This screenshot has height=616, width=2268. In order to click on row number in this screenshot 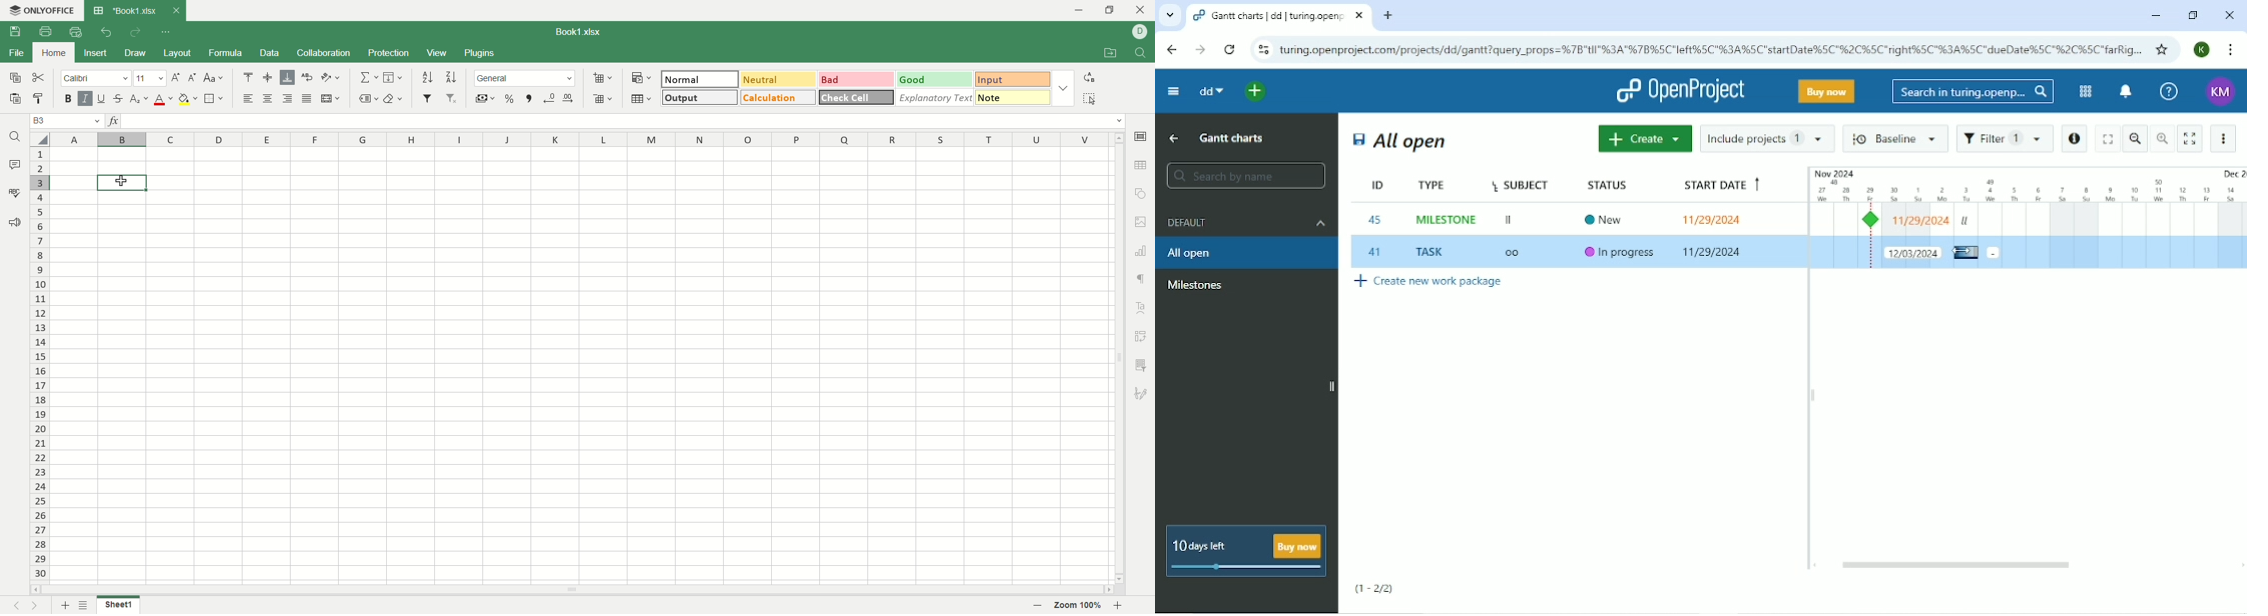, I will do `click(40, 364)`.